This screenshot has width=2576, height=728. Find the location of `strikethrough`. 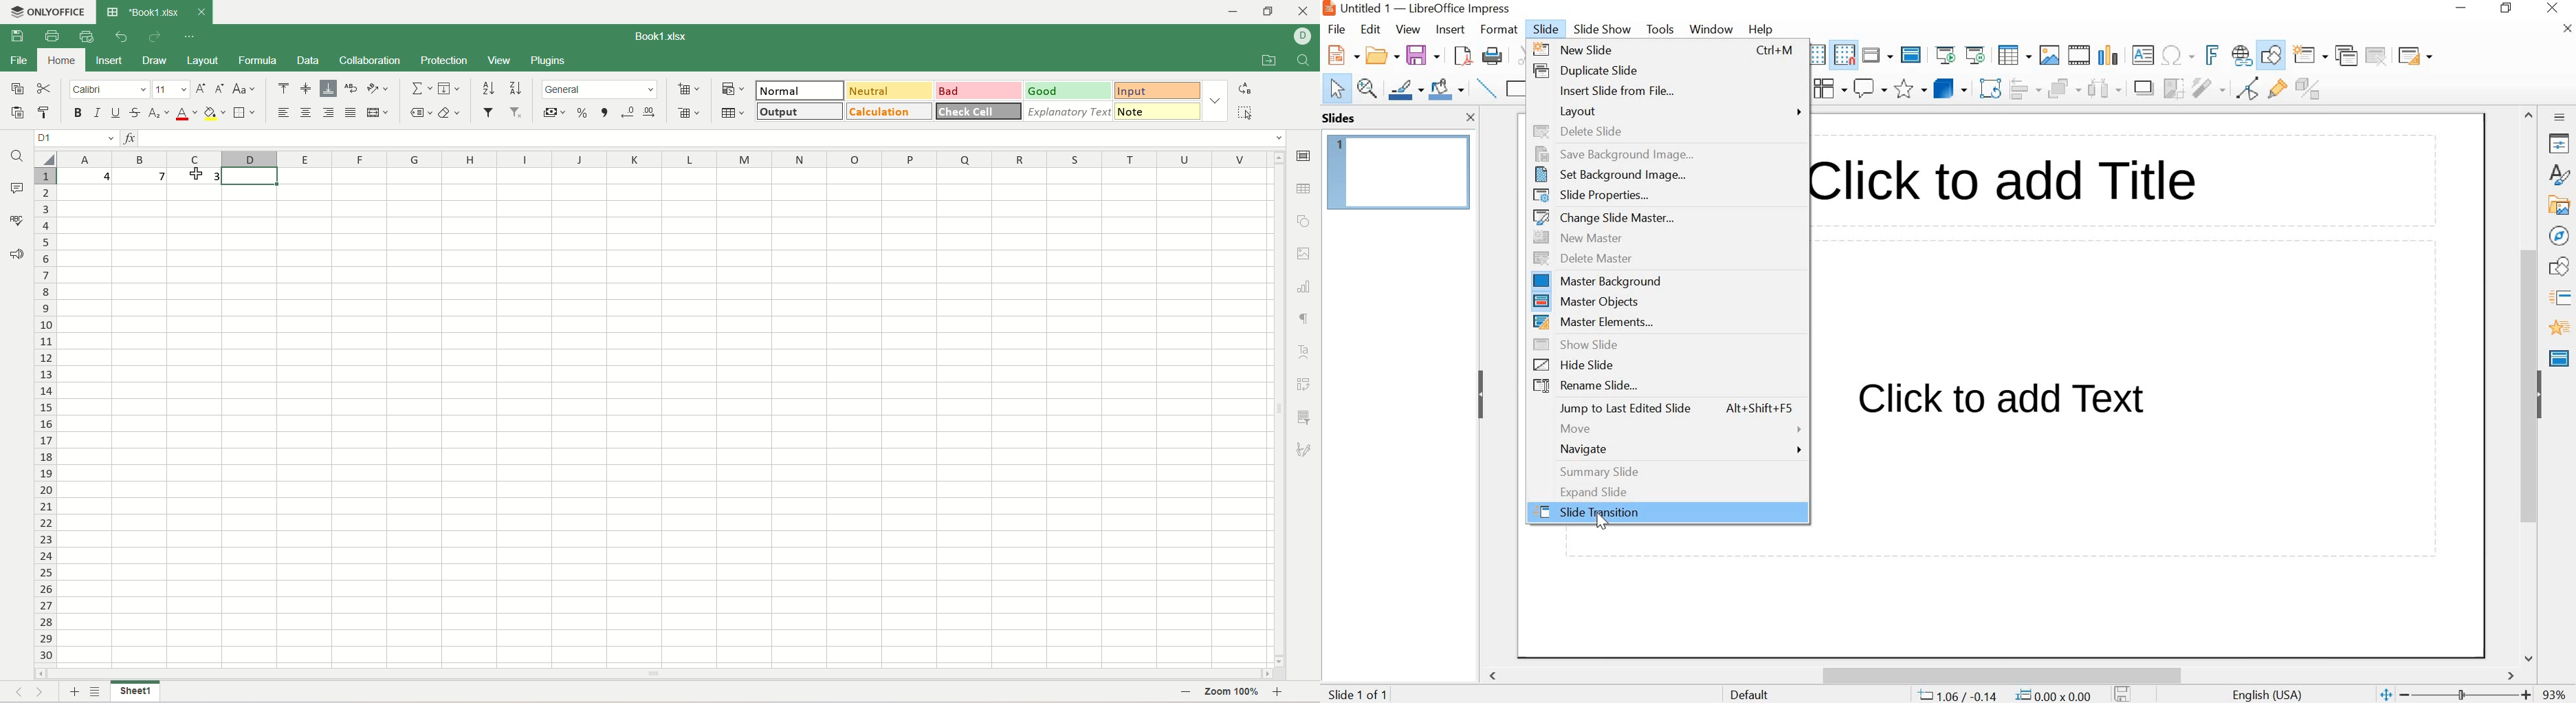

strikethrough is located at coordinates (135, 113).